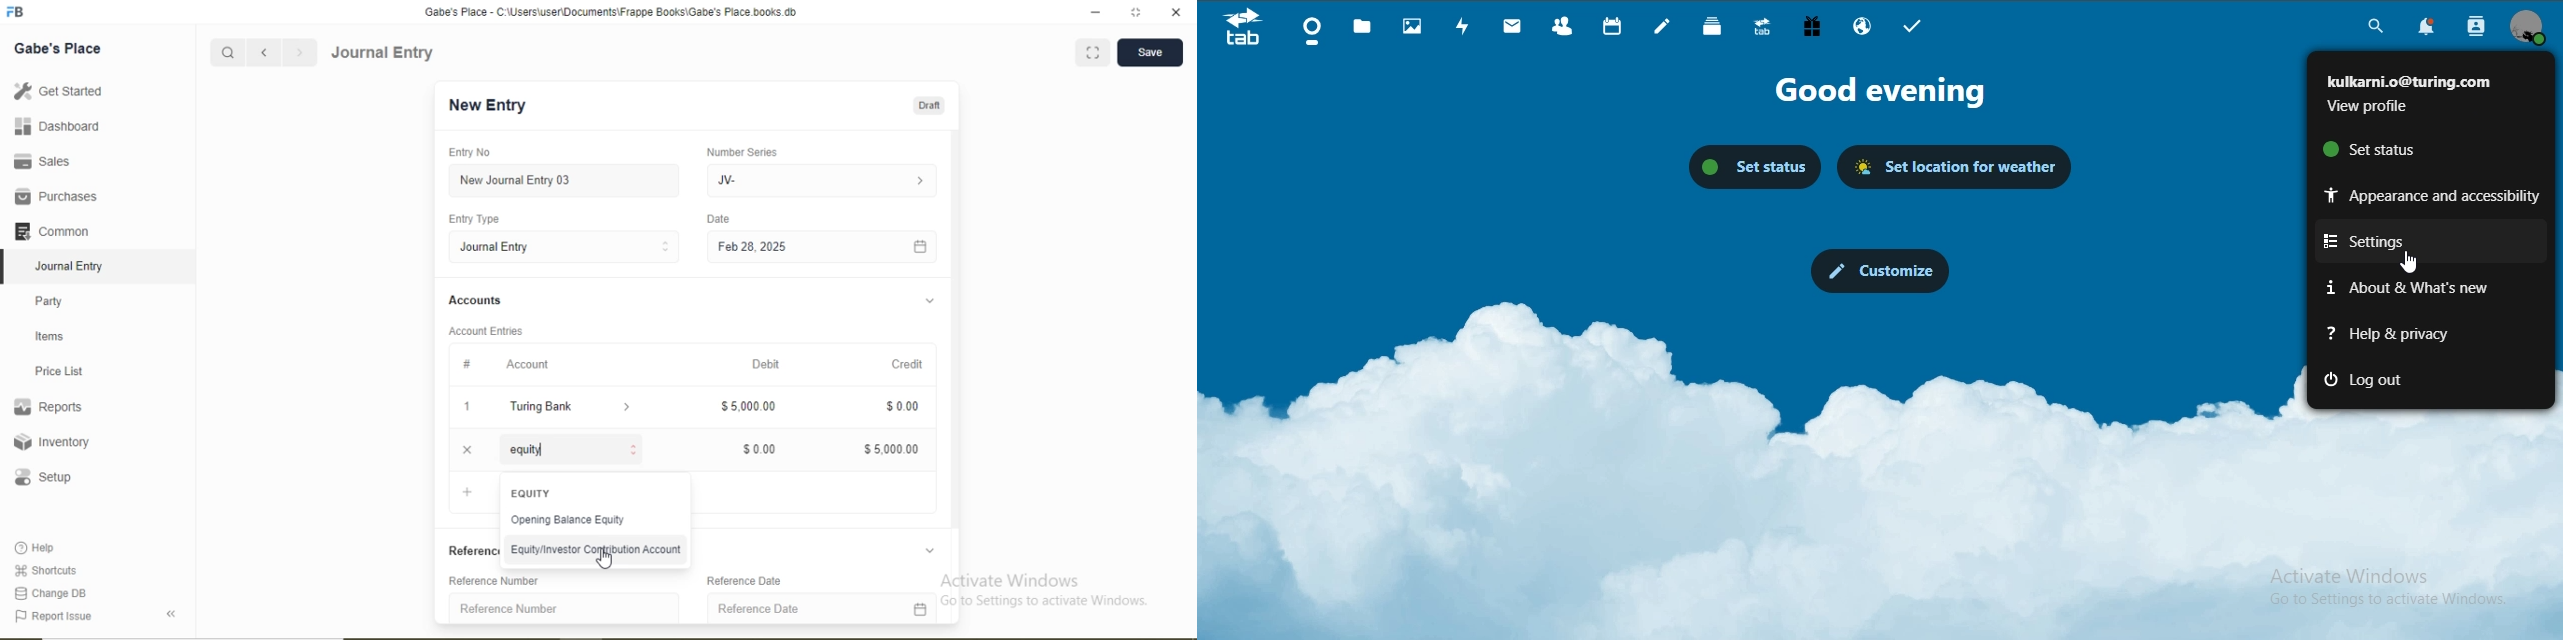 Image resolution: width=2576 pixels, height=644 pixels. Describe the element at coordinates (567, 519) in the screenshot. I see `Opening Balance Equity` at that location.